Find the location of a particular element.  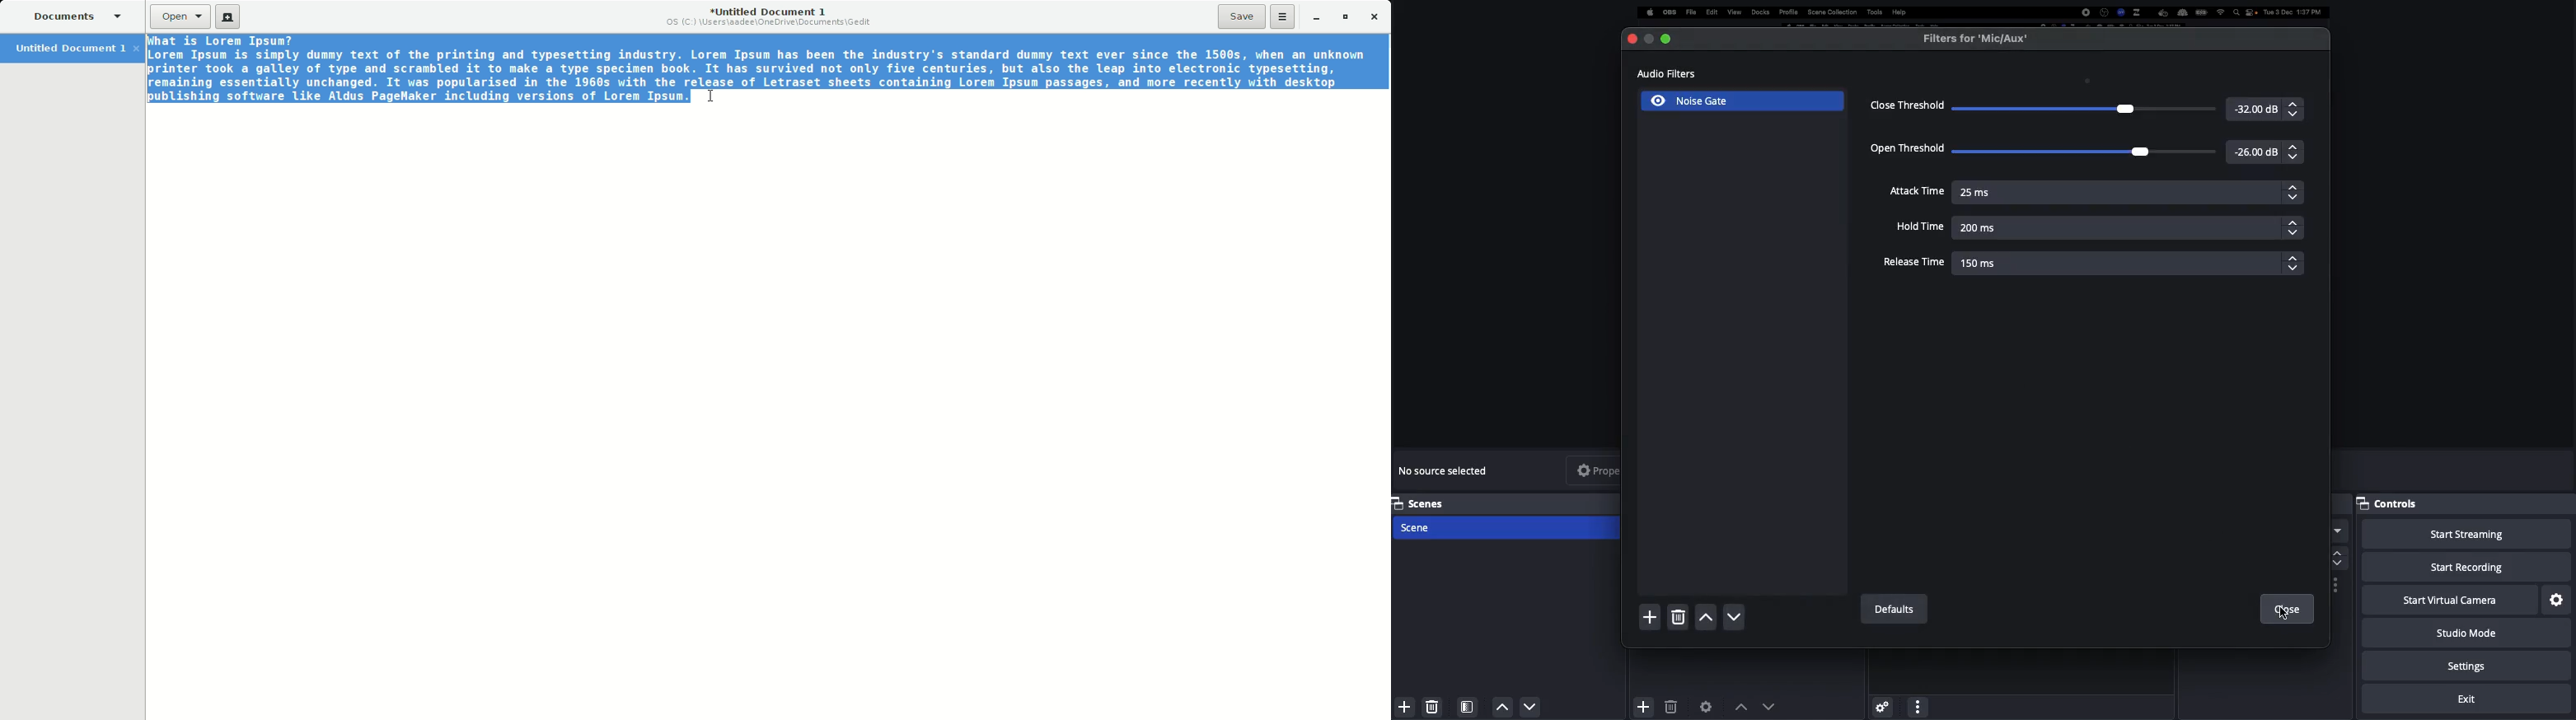

Filters for "Mic/Aux" is located at coordinates (1976, 39).